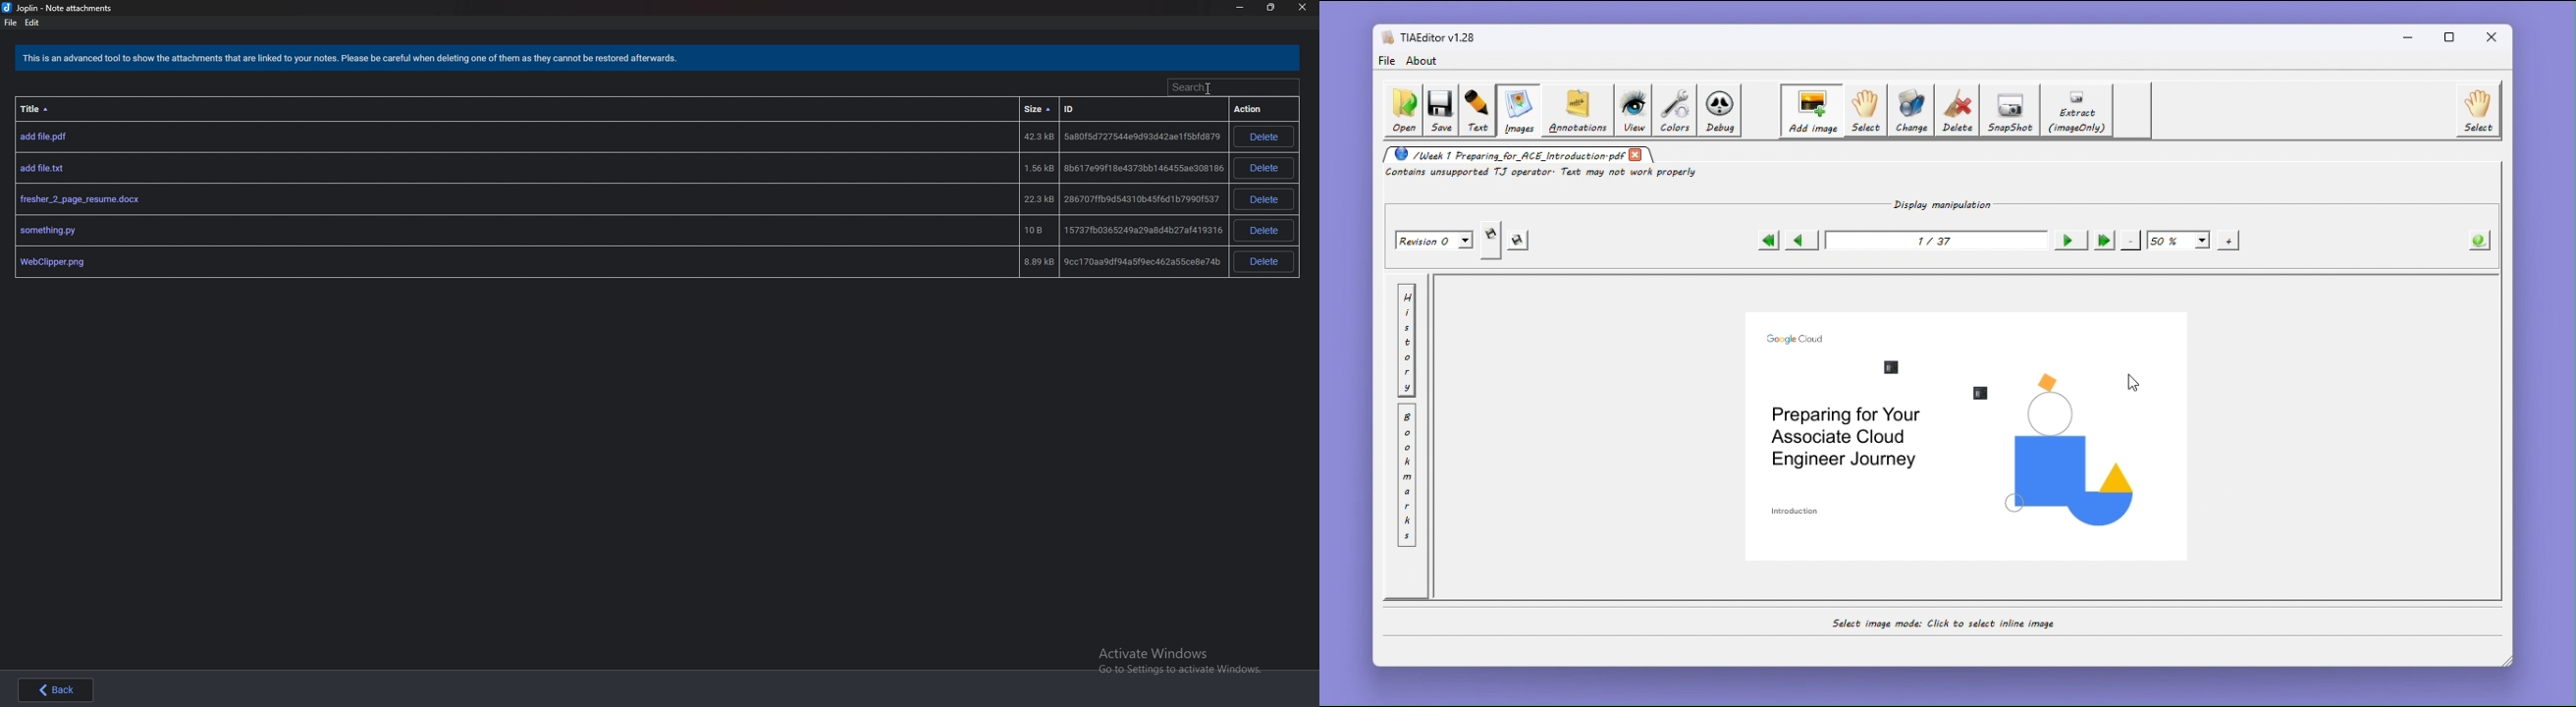 The image size is (2576, 728). I want to click on Cursor on search, so click(1231, 87).